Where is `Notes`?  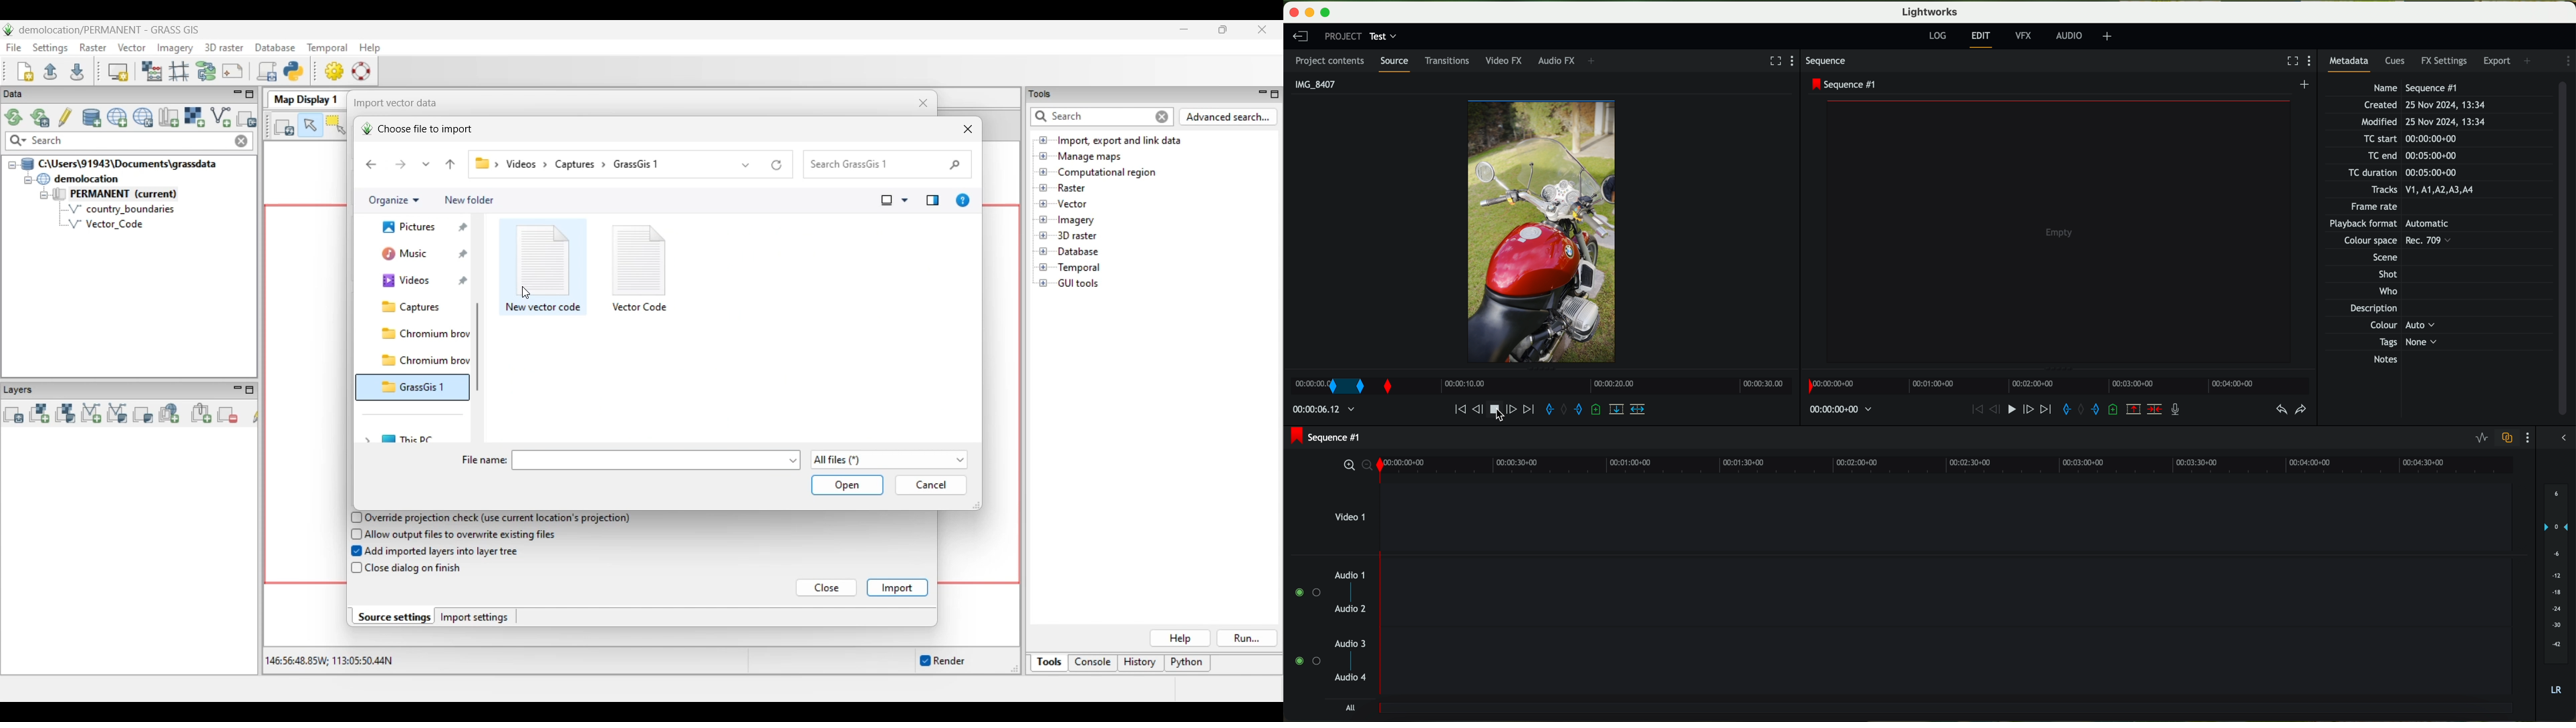 Notes is located at coordinates (2398, 360).